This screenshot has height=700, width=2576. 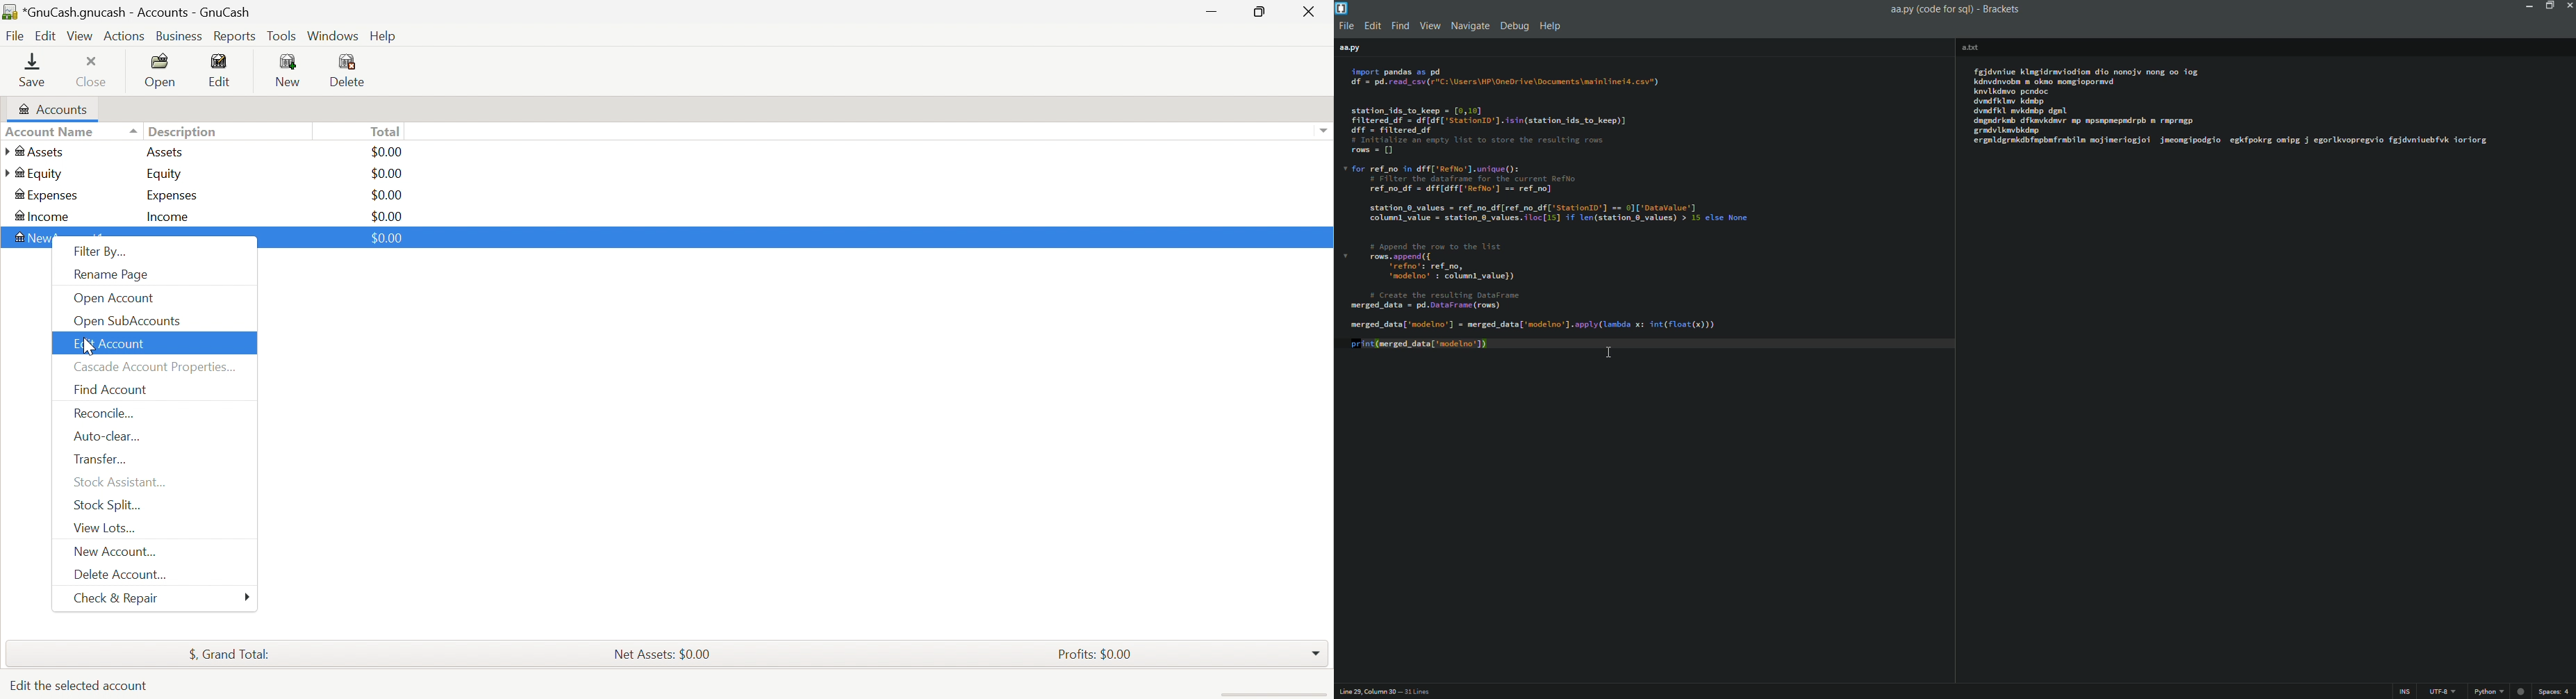 What do you see at coordinates (158, 366) in the screenshot?
I see `Cascade Account Properties...` at bounding box center [158, 366].